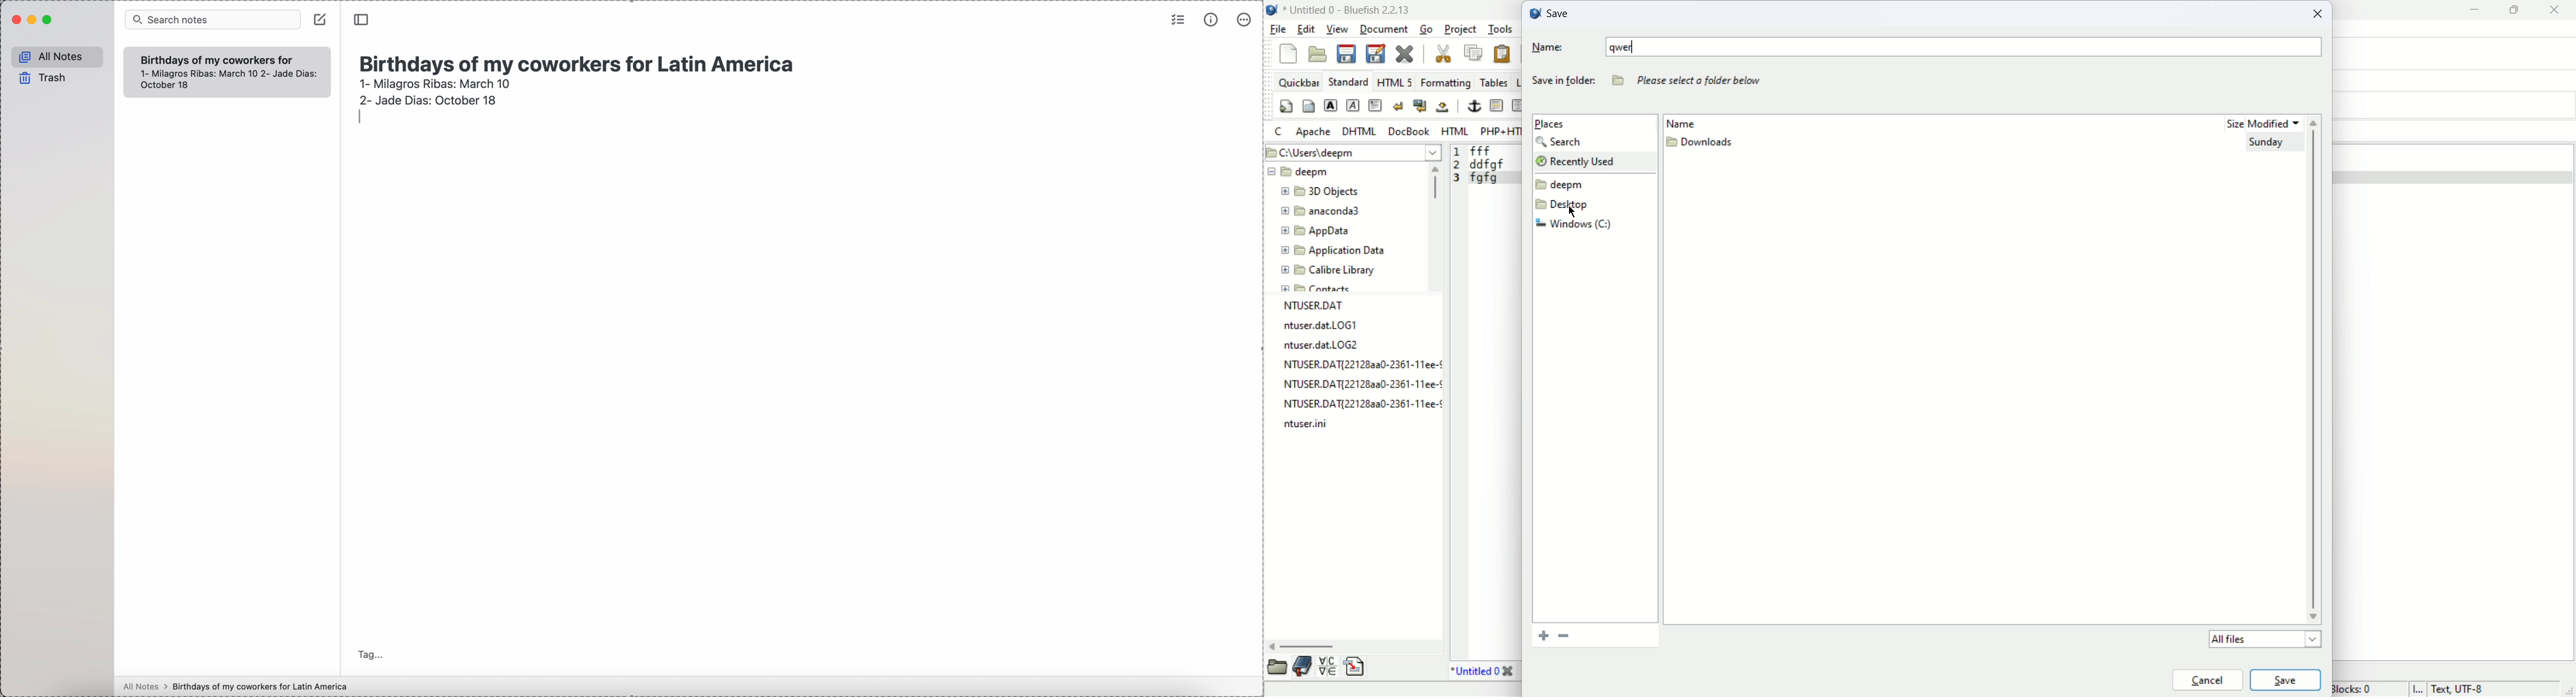  What do you see at coordinates (1592, 161) in the screenshot?
I see `recently used` at bounding box center [1592, 161].